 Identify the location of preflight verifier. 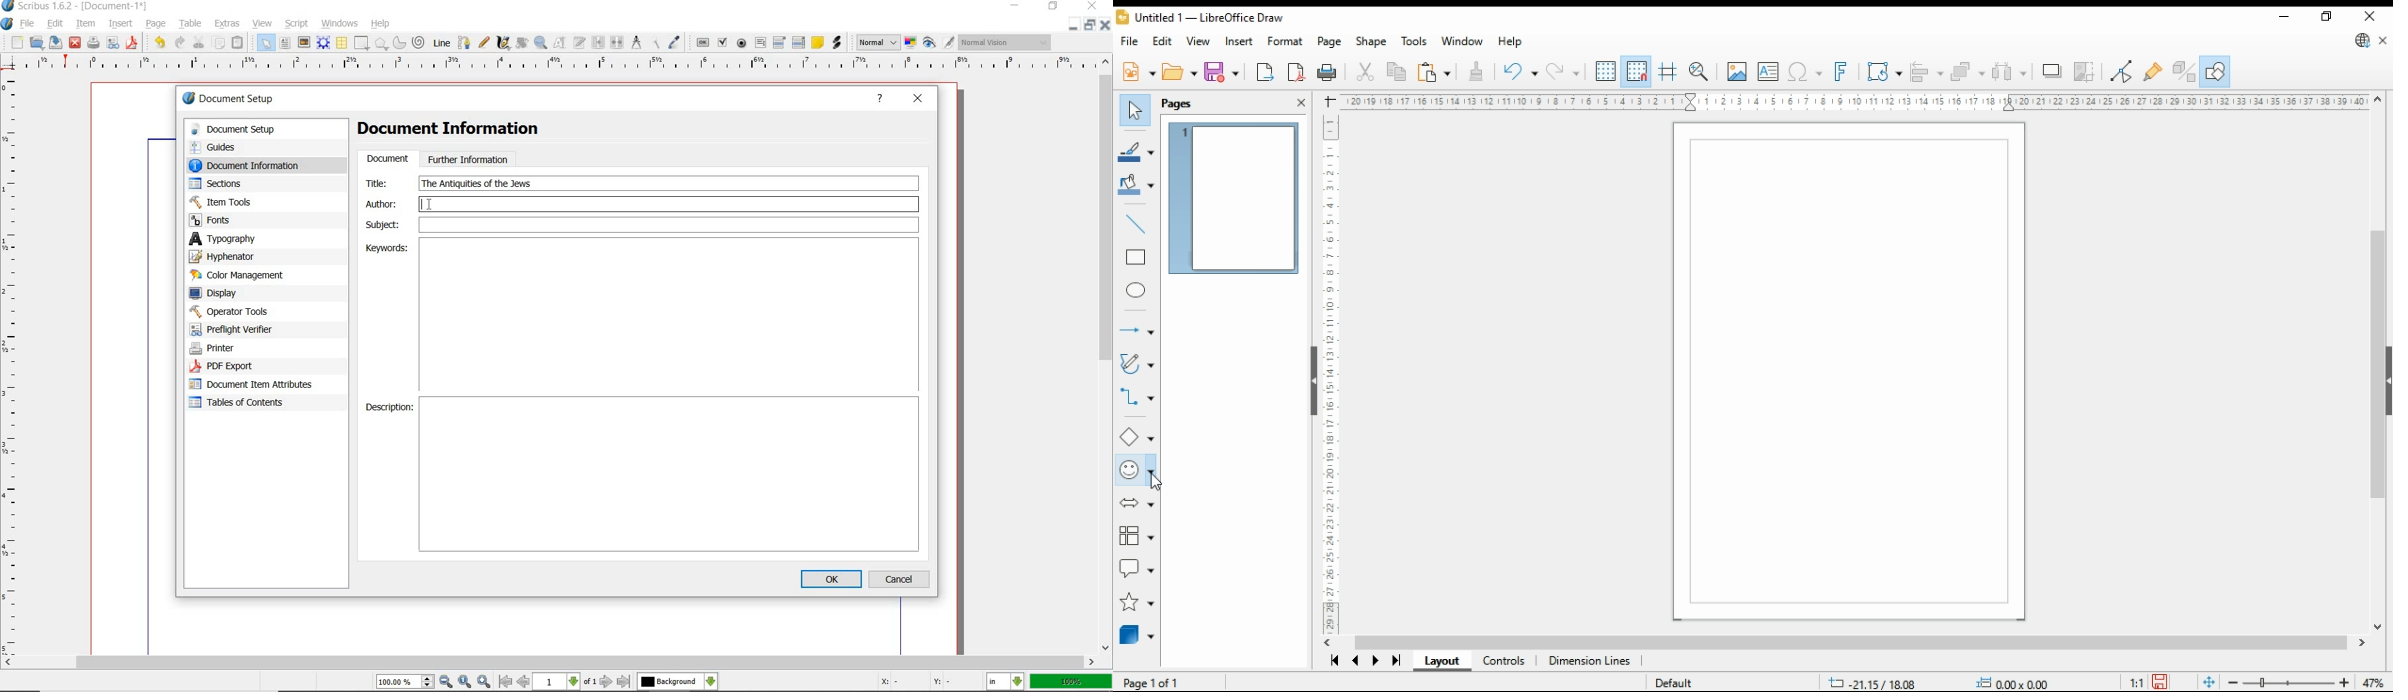
(239, 329).